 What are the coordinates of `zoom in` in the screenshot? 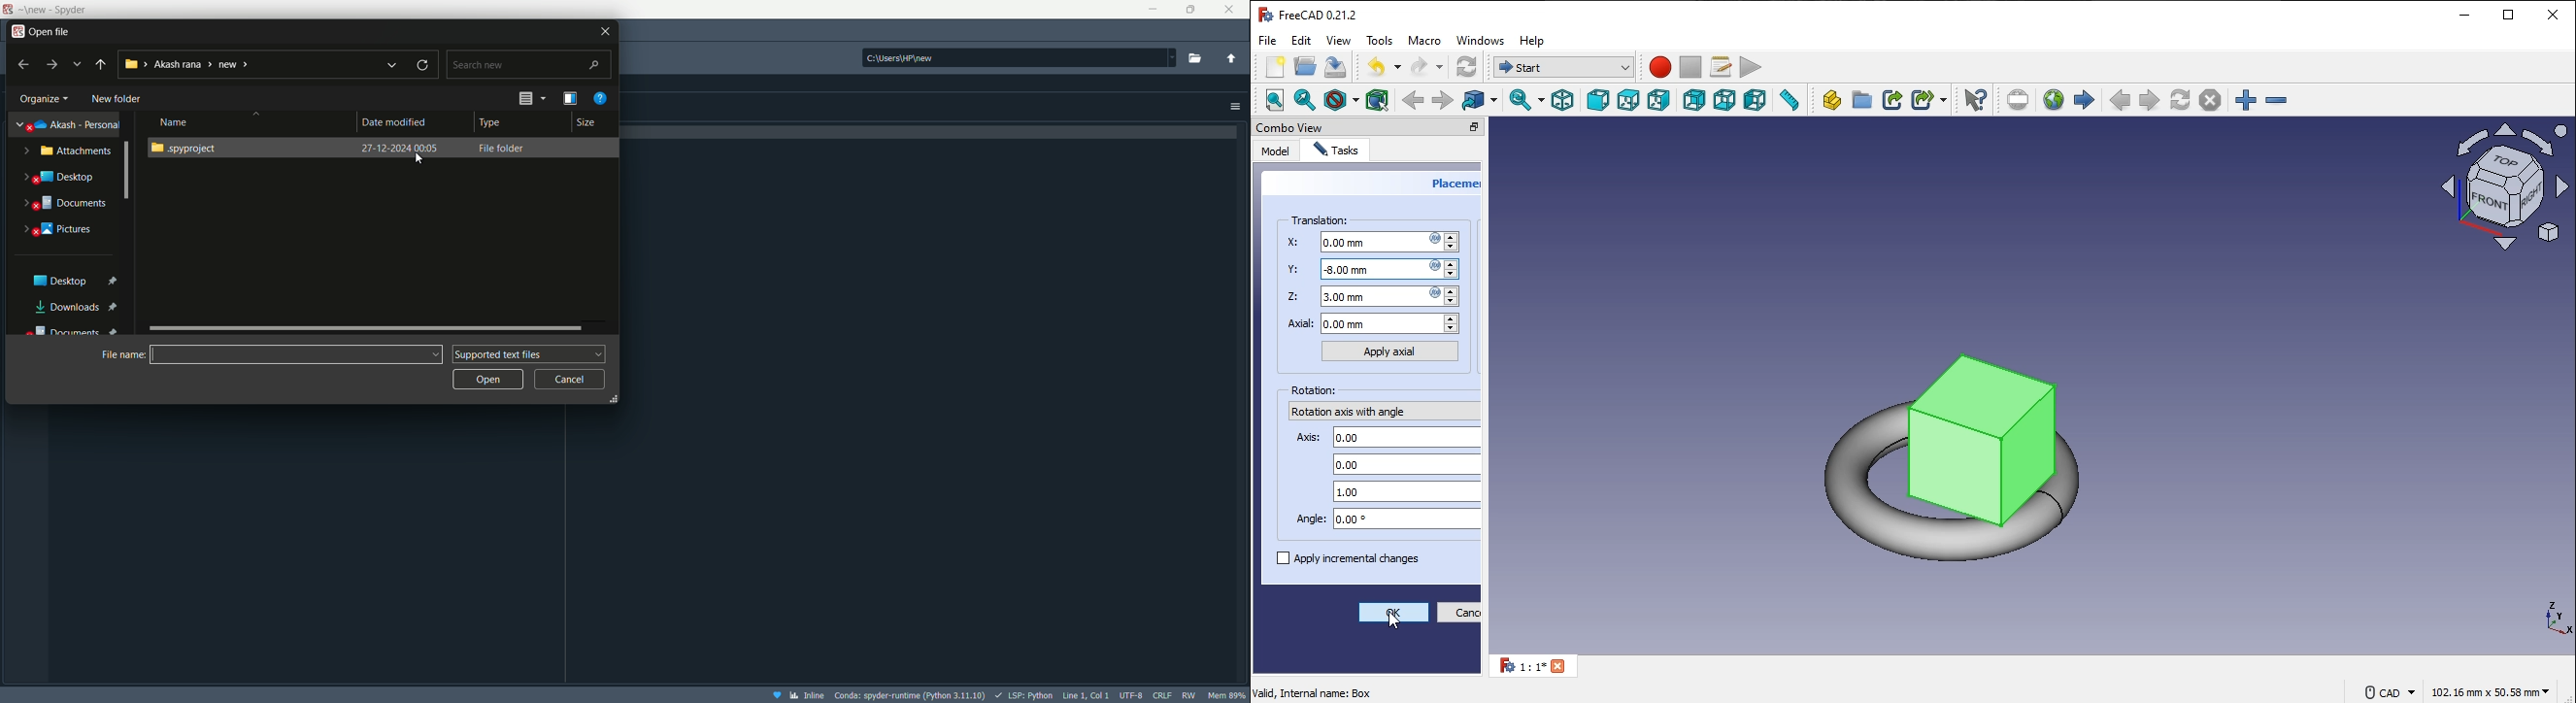 It's located at (2246, 100).